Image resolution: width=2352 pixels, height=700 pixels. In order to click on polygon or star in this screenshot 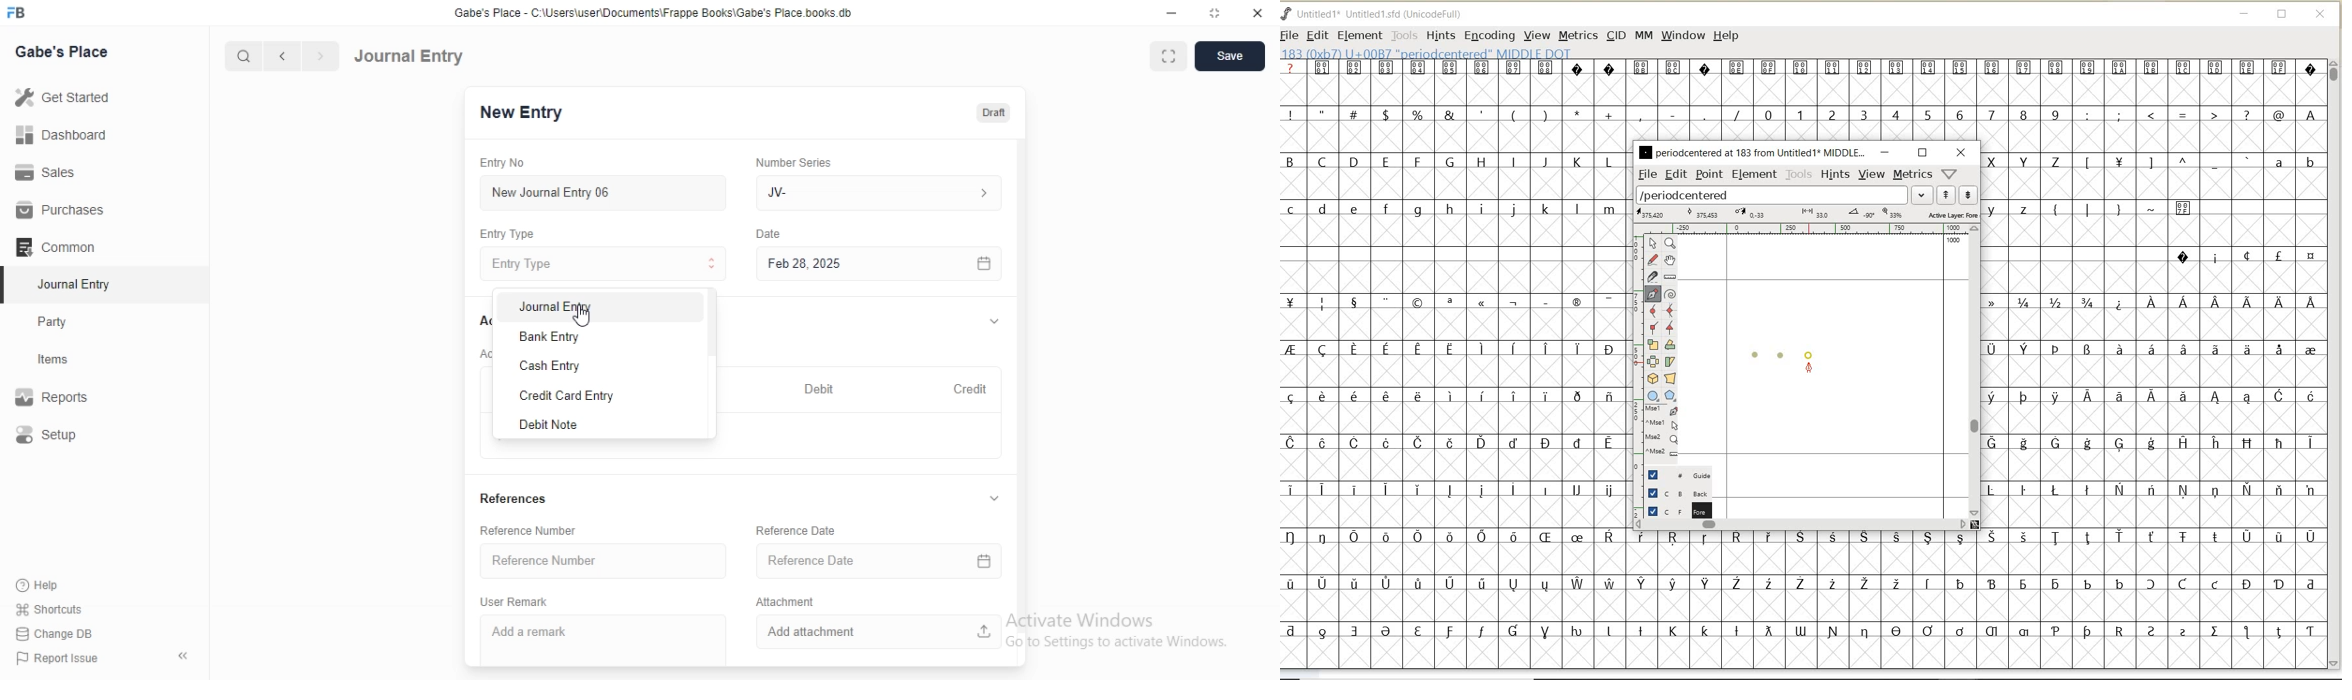, I will do `click(1672, 396)`.